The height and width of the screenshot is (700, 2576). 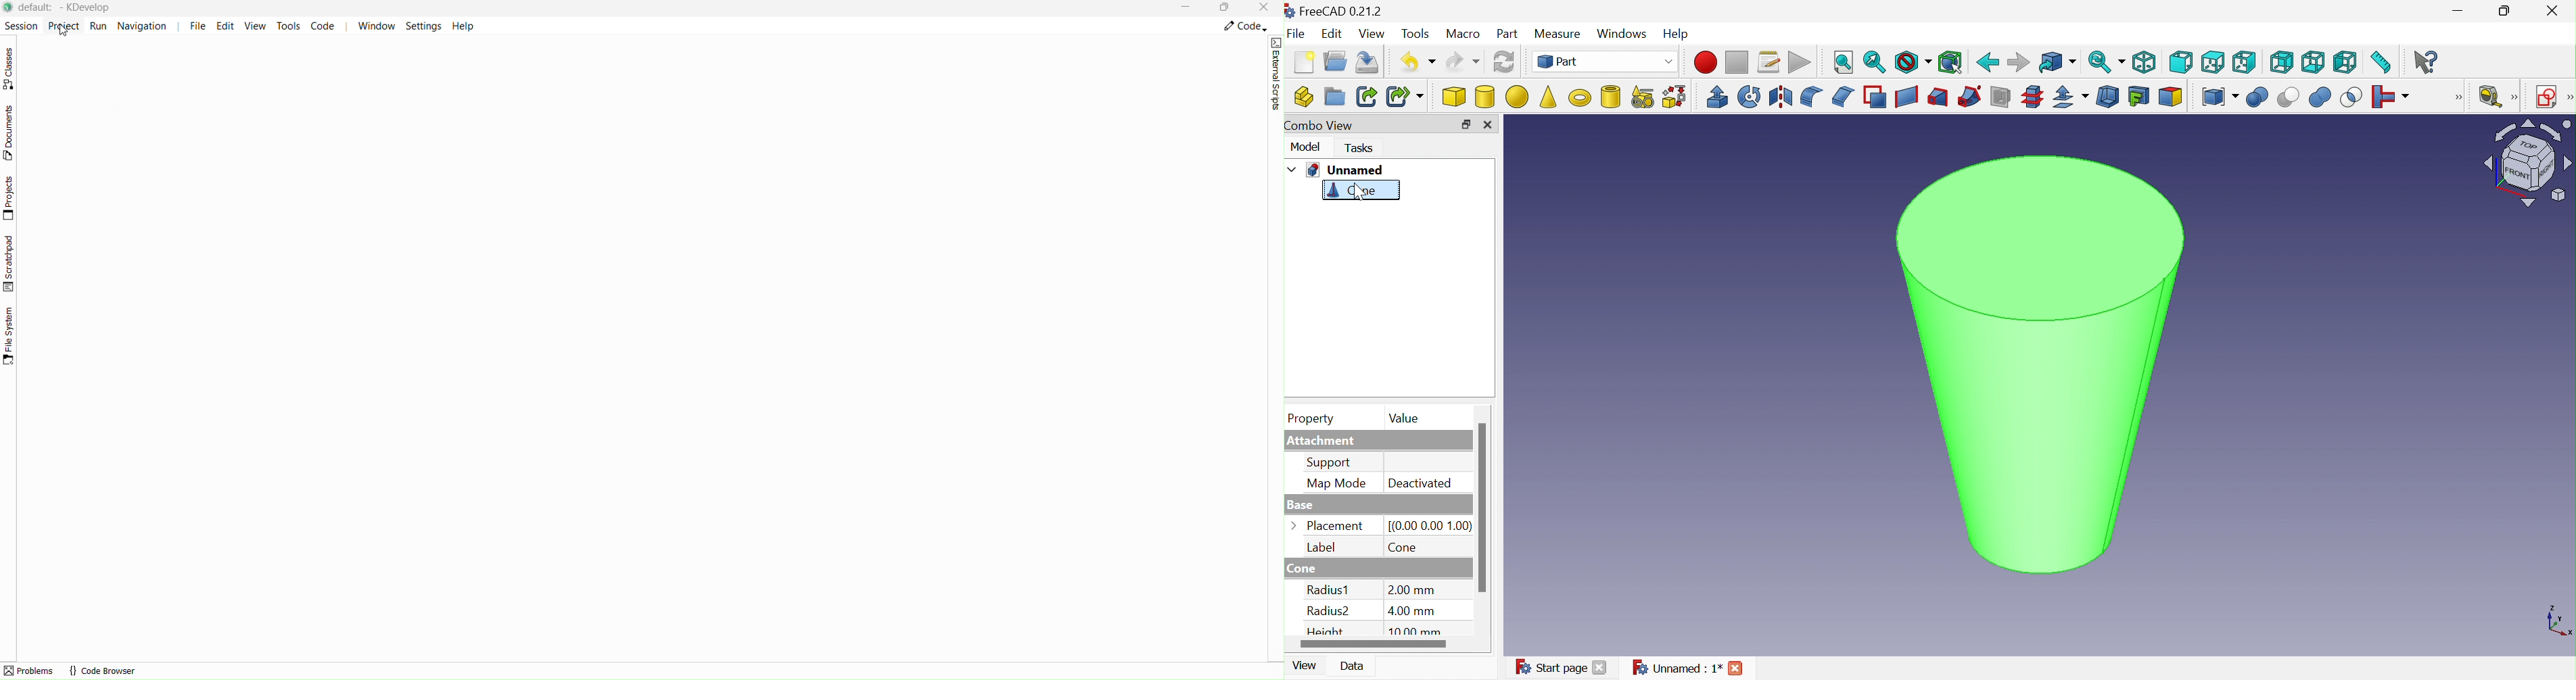 I want to click on Front, so click(x=2181, y=63).